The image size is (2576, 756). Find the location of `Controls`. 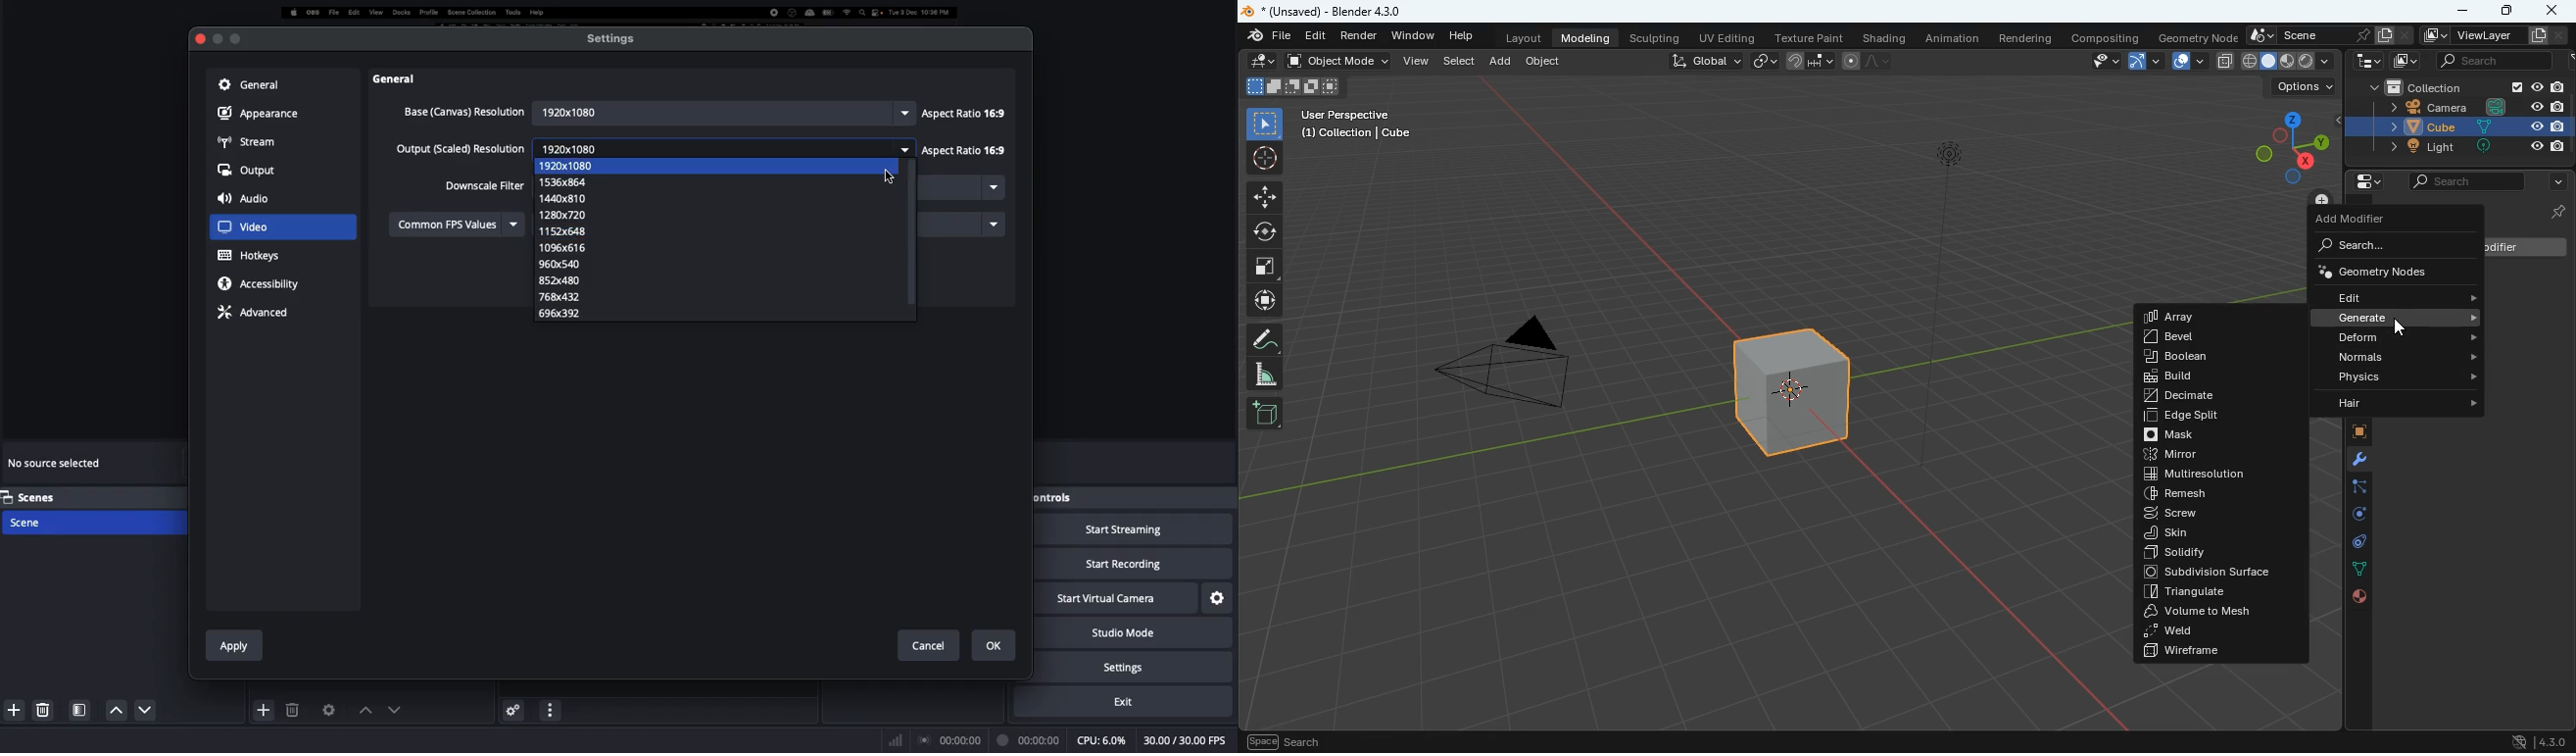

Controls is located at coordinates (1056, 497).